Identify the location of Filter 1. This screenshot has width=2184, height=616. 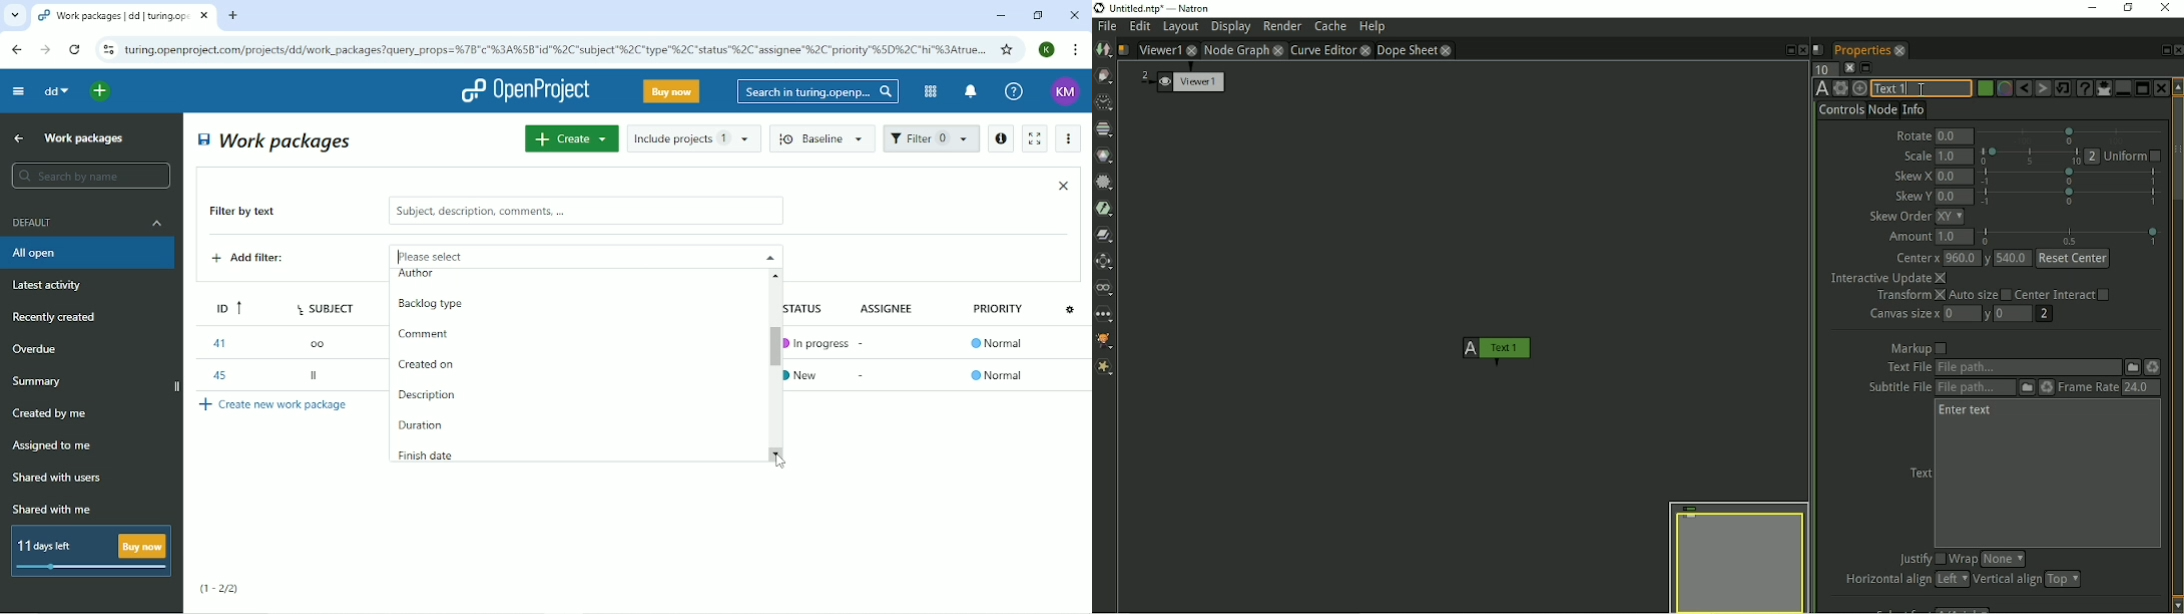
(931, 140).